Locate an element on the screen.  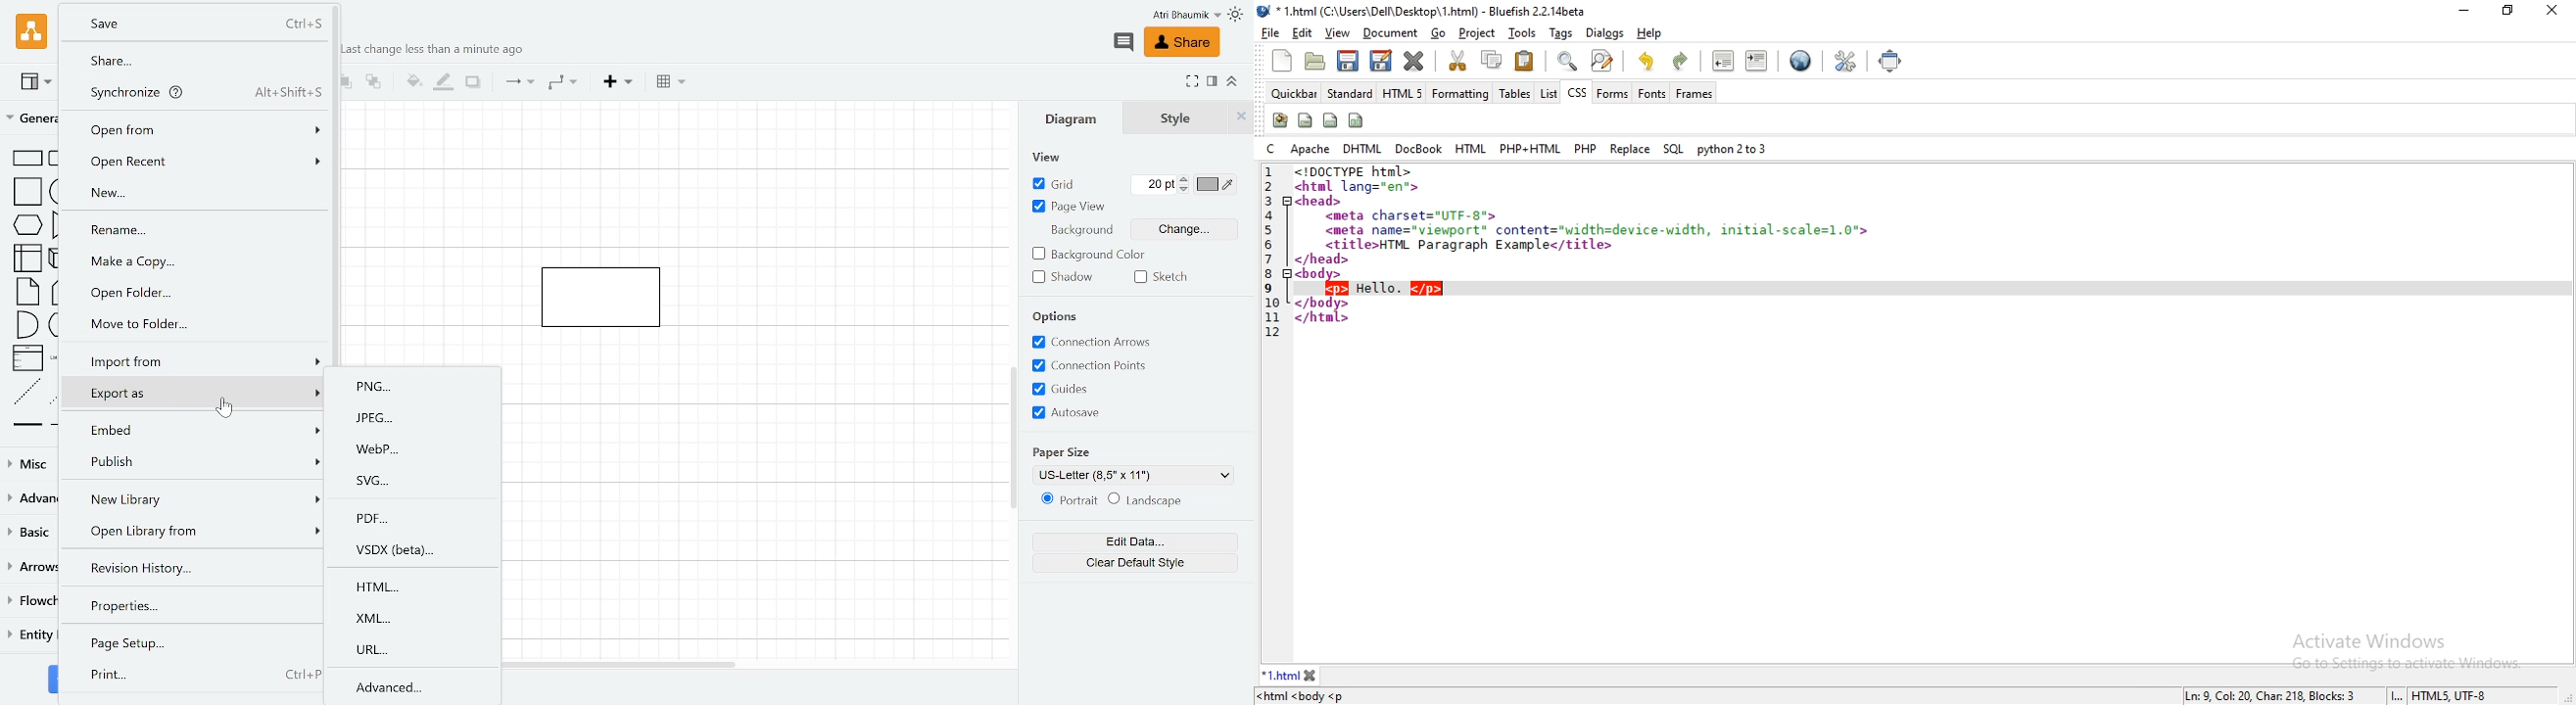
Shadow is located at coordinates (473, 82).